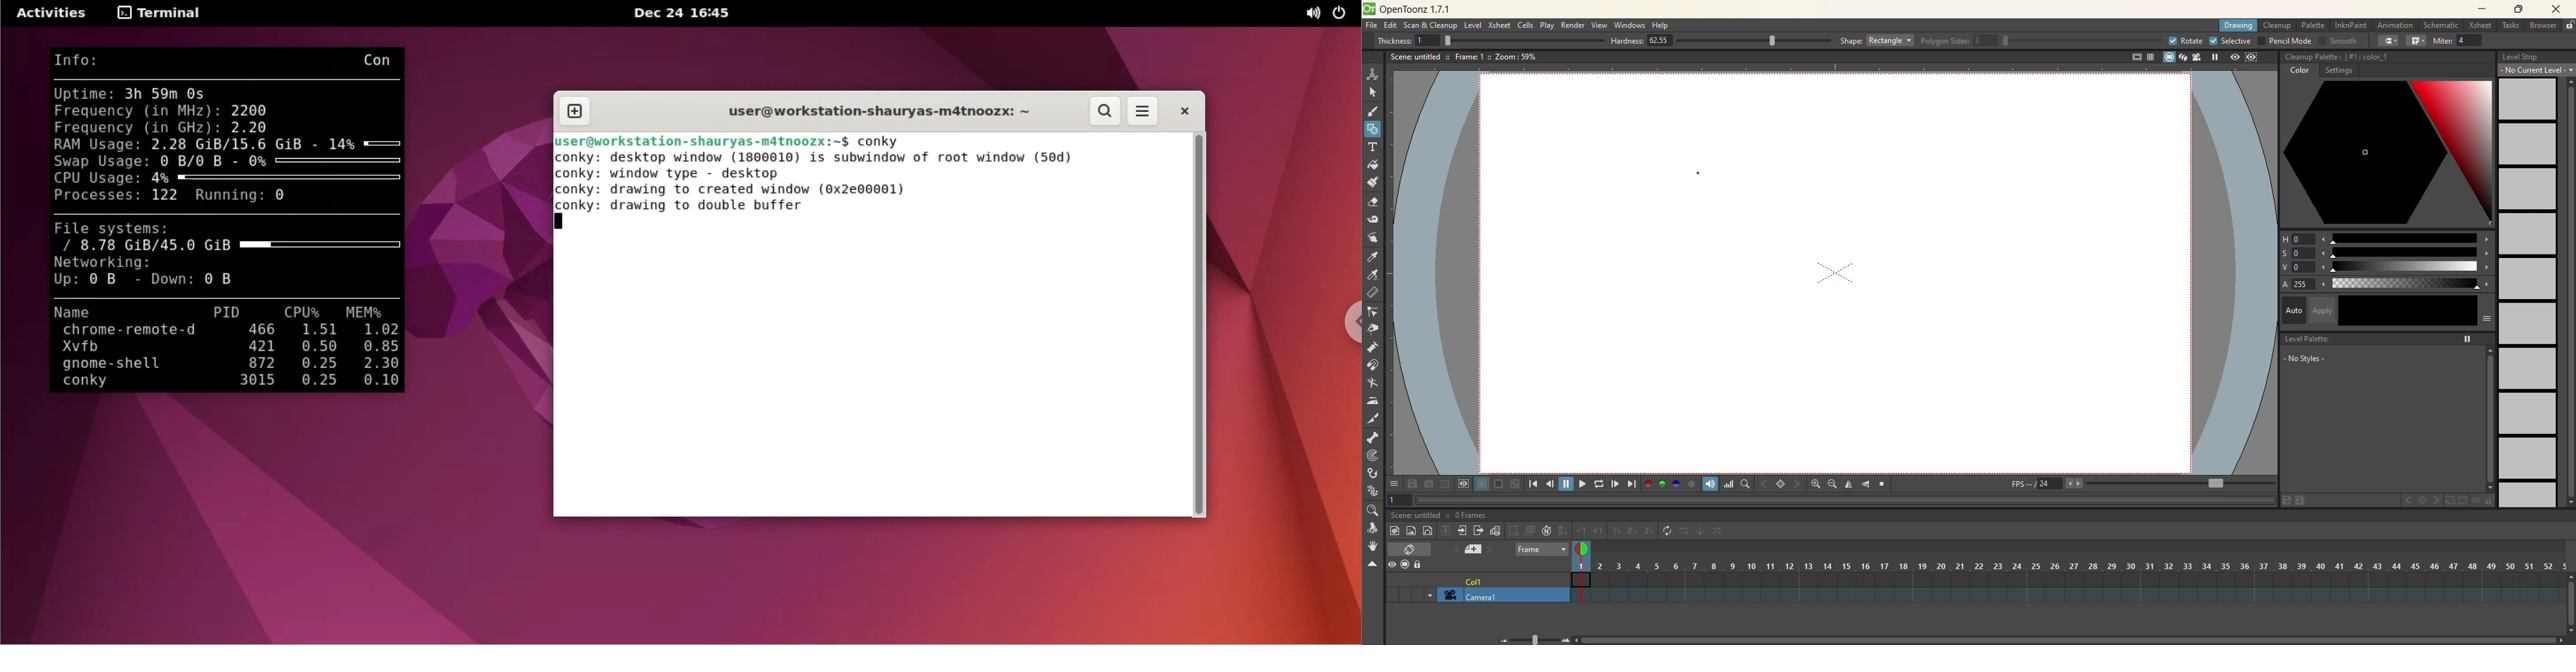 This screenshot has height=672, width=2576. I want to click on selection tool, so click(1373, 92).